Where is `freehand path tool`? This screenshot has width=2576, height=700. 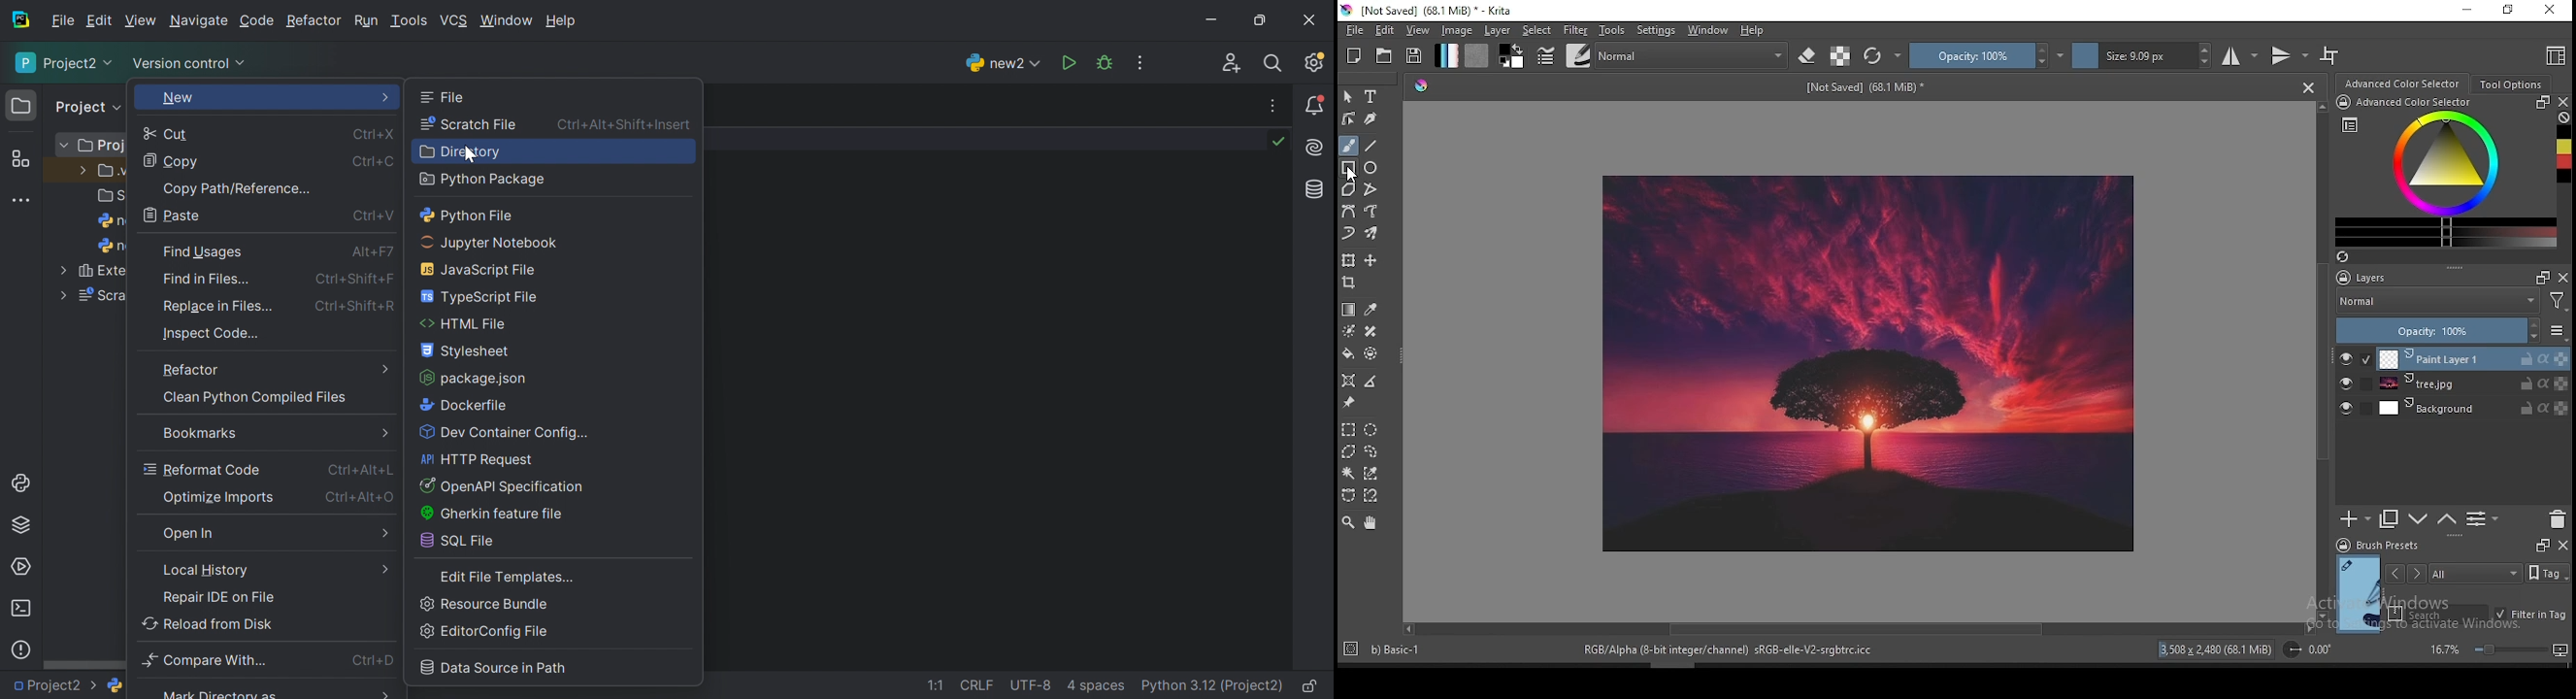
freehand path tool is located at coordinates (1371, 212).